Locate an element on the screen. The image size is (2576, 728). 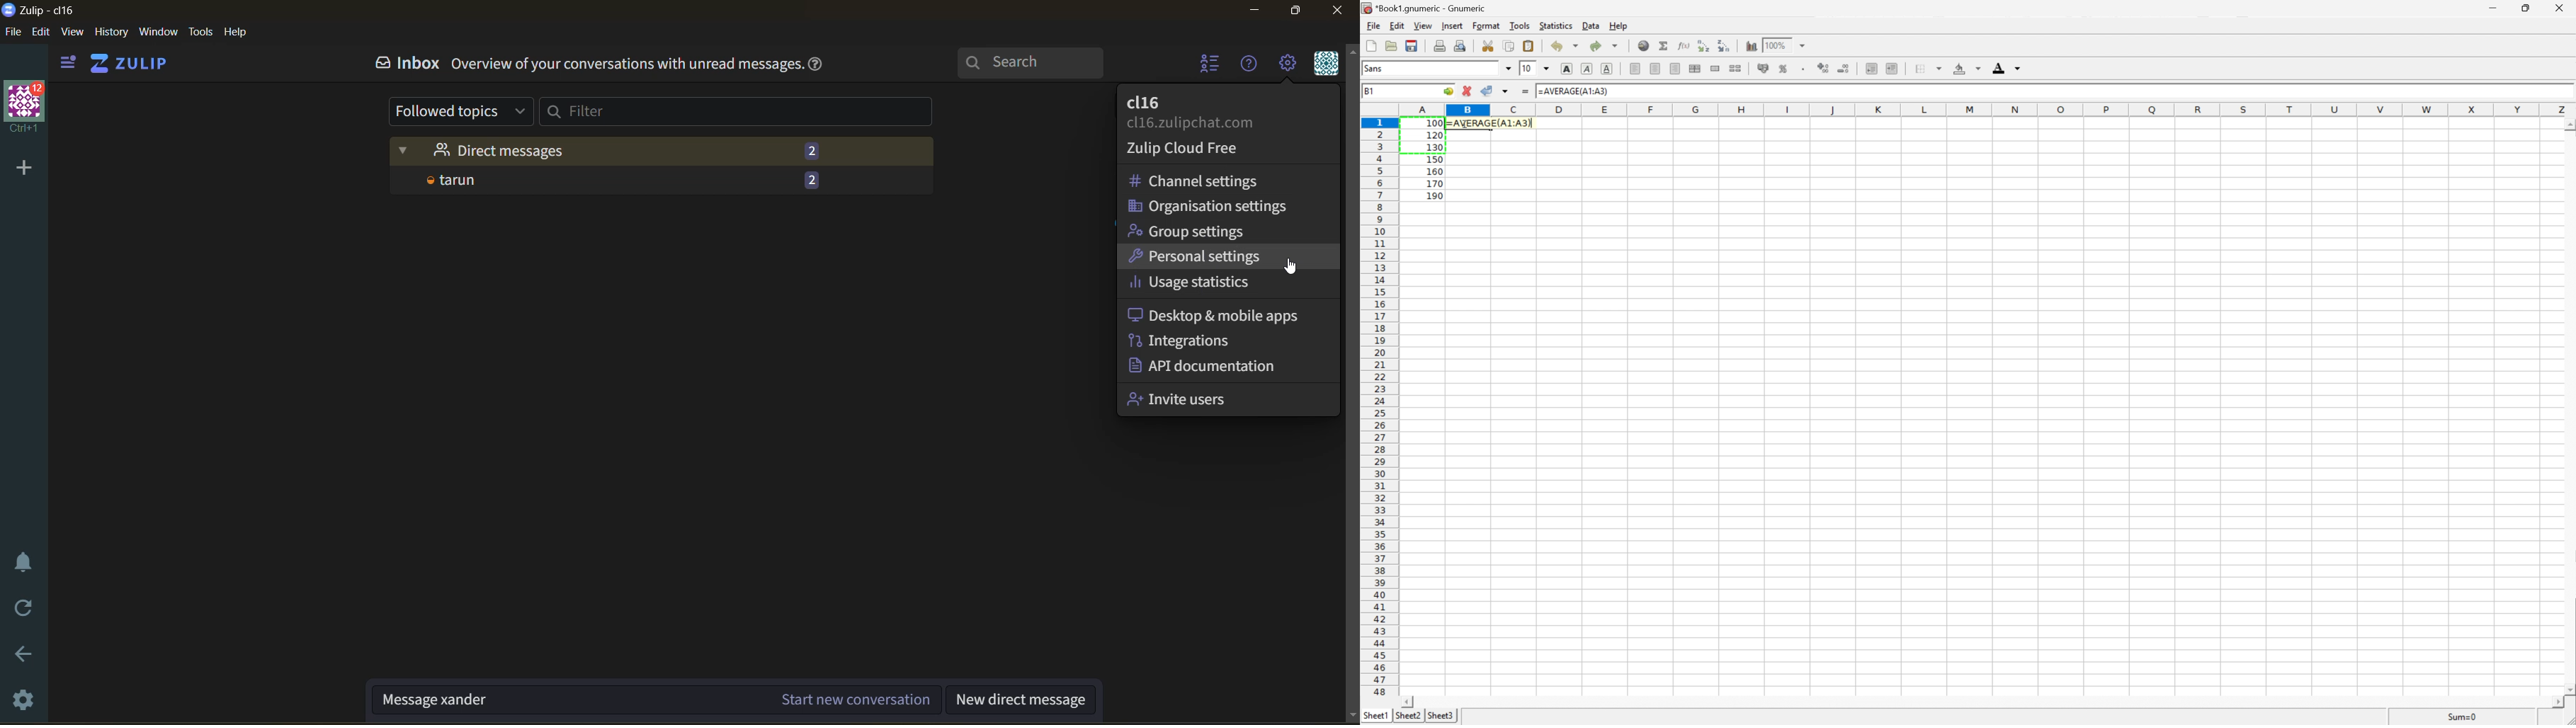
organisation name and profile picture is located at coordinates (27, 108).